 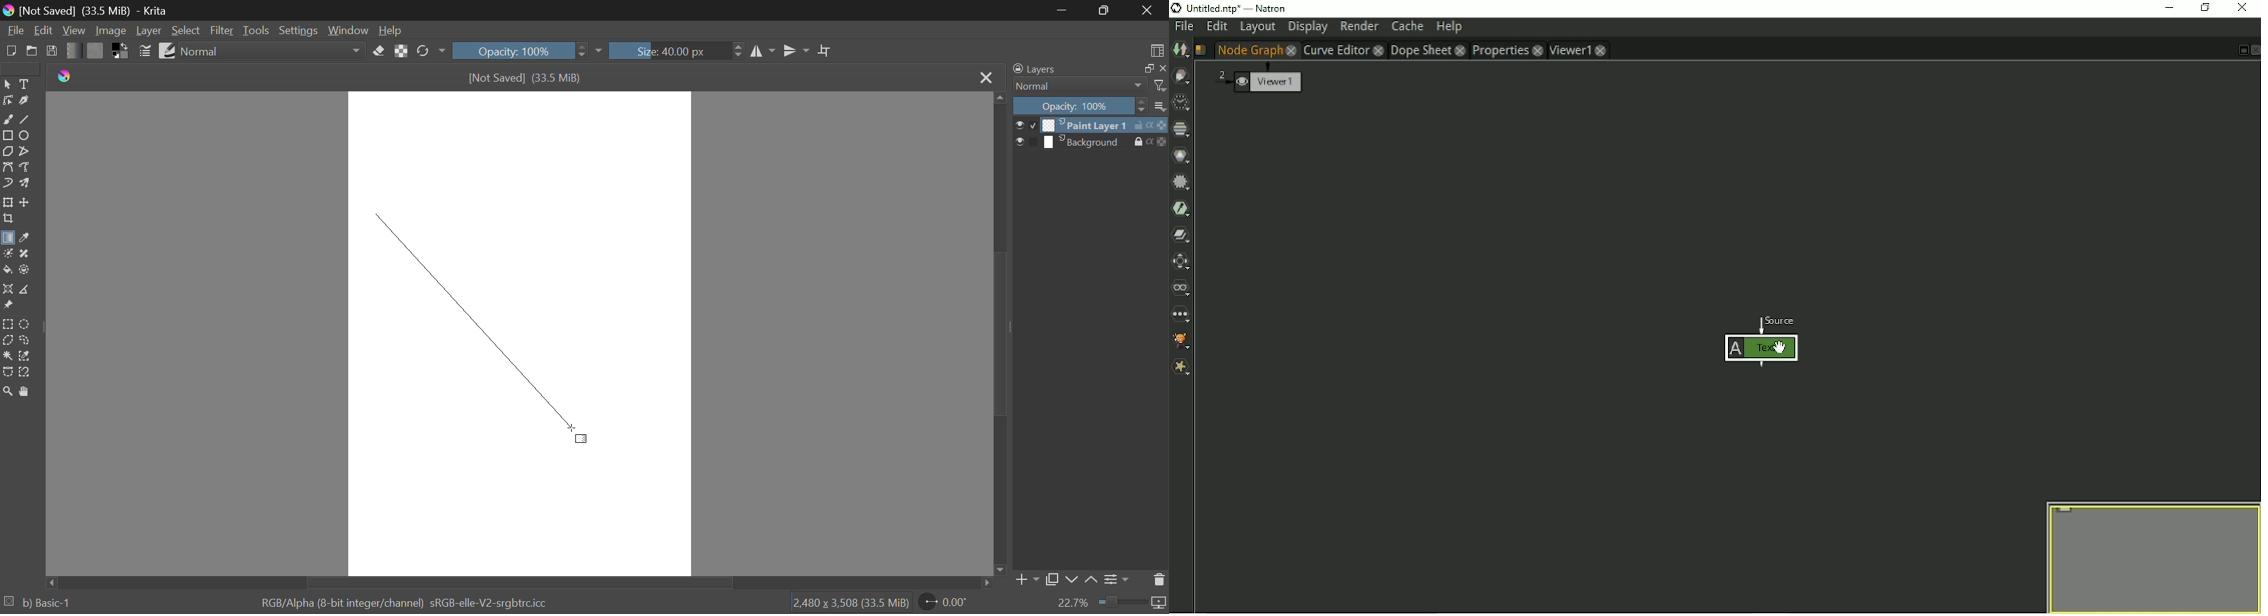 What do you see at coordinates (390, 30) in the screenshot?
I see `Help` at bounding box center [390, 30].